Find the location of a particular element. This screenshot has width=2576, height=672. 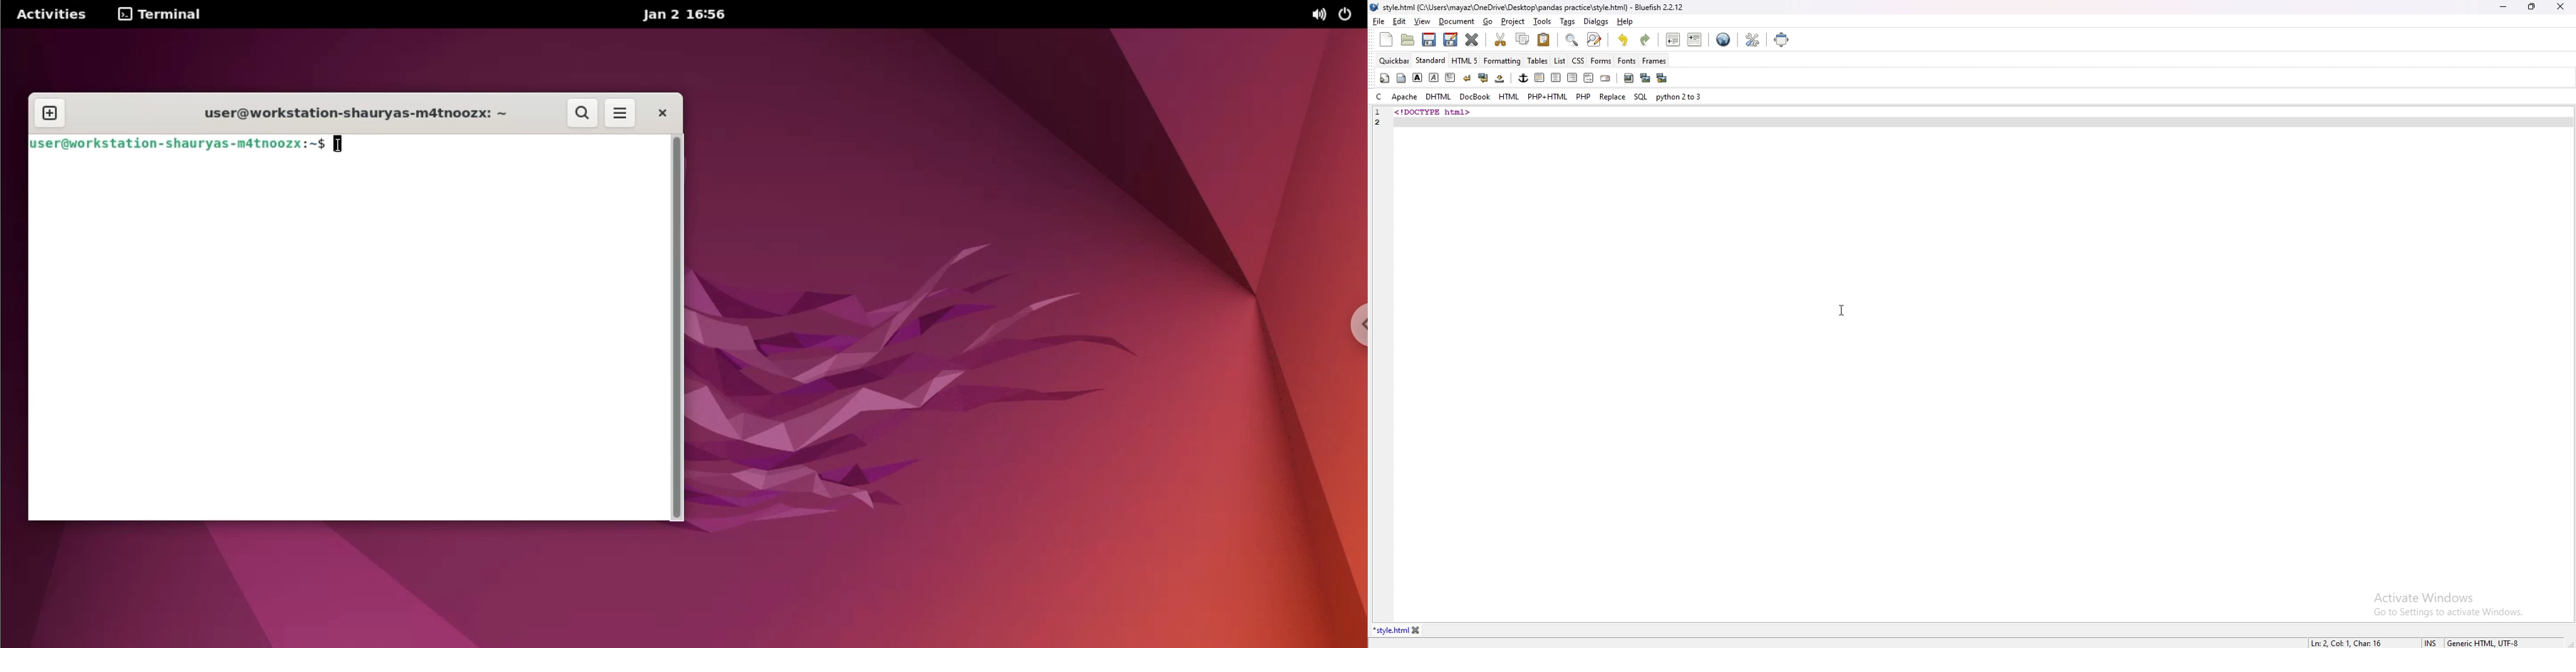

html 5 is located at coordinates (1466, 61).